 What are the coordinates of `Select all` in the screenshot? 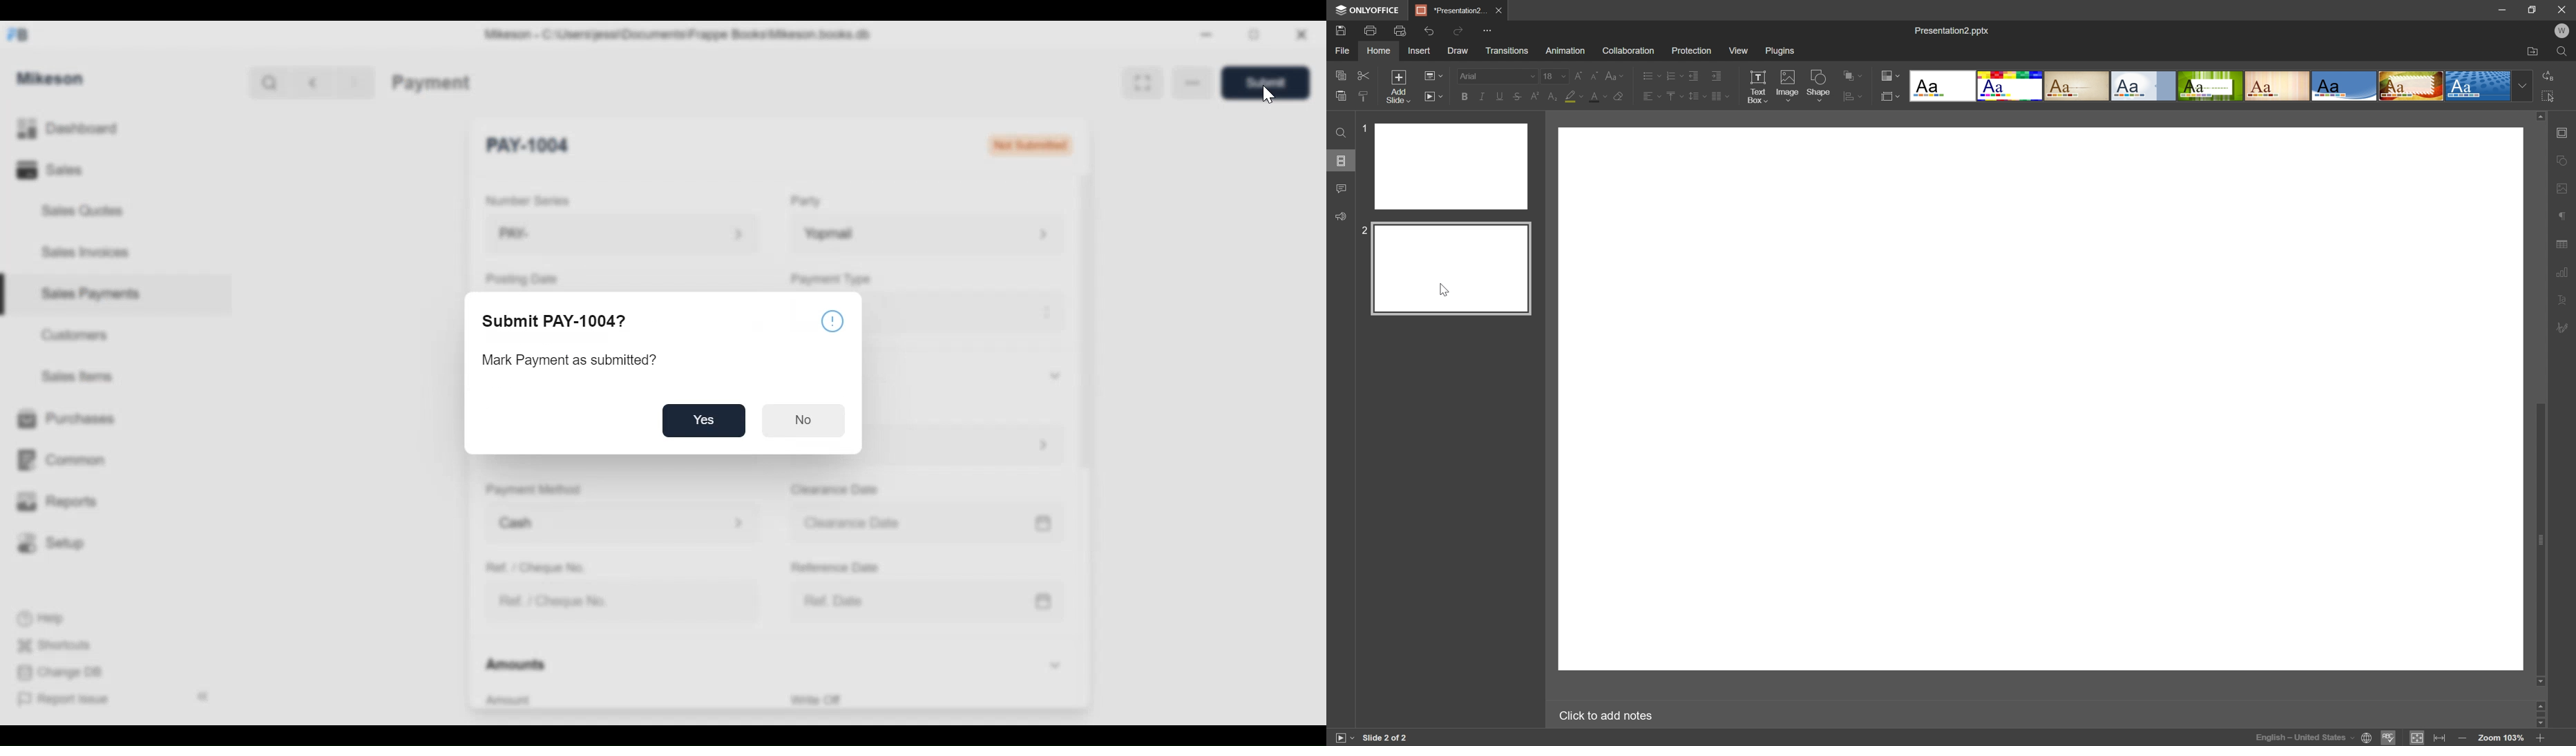 It's located at (2549, 94).